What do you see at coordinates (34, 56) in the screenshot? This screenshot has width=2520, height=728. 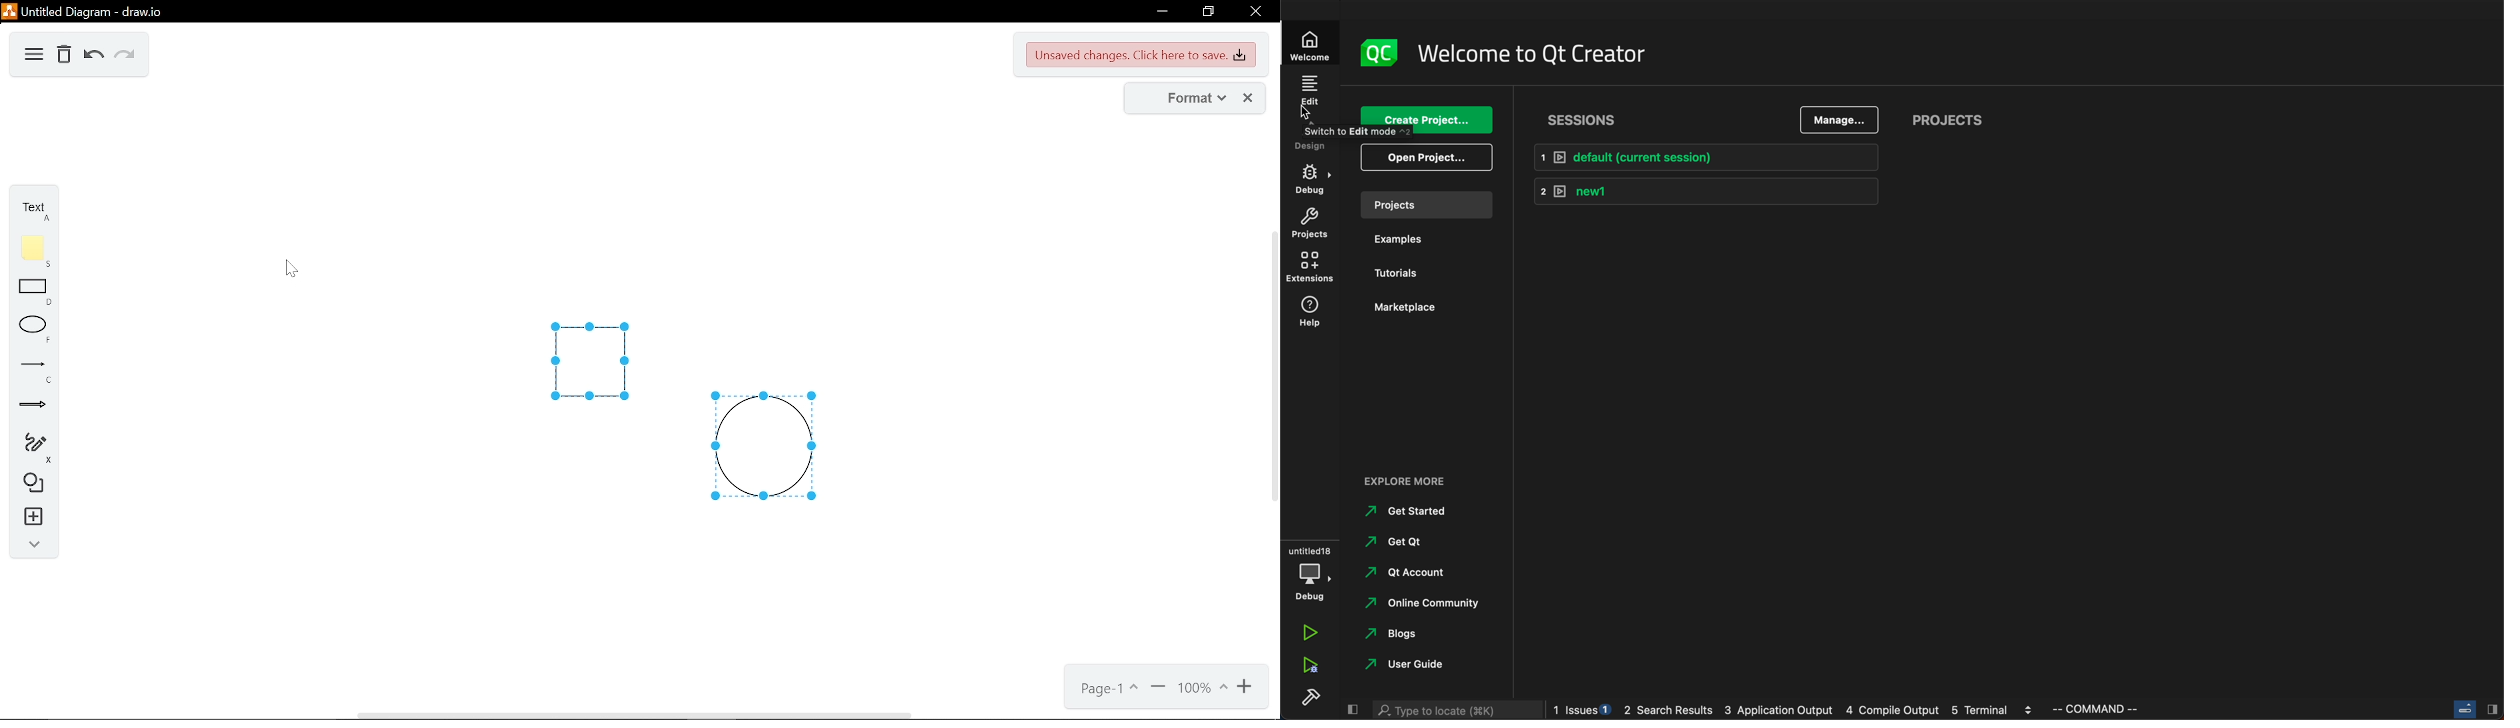 I see `diagram` at bounding box center [34, 56].